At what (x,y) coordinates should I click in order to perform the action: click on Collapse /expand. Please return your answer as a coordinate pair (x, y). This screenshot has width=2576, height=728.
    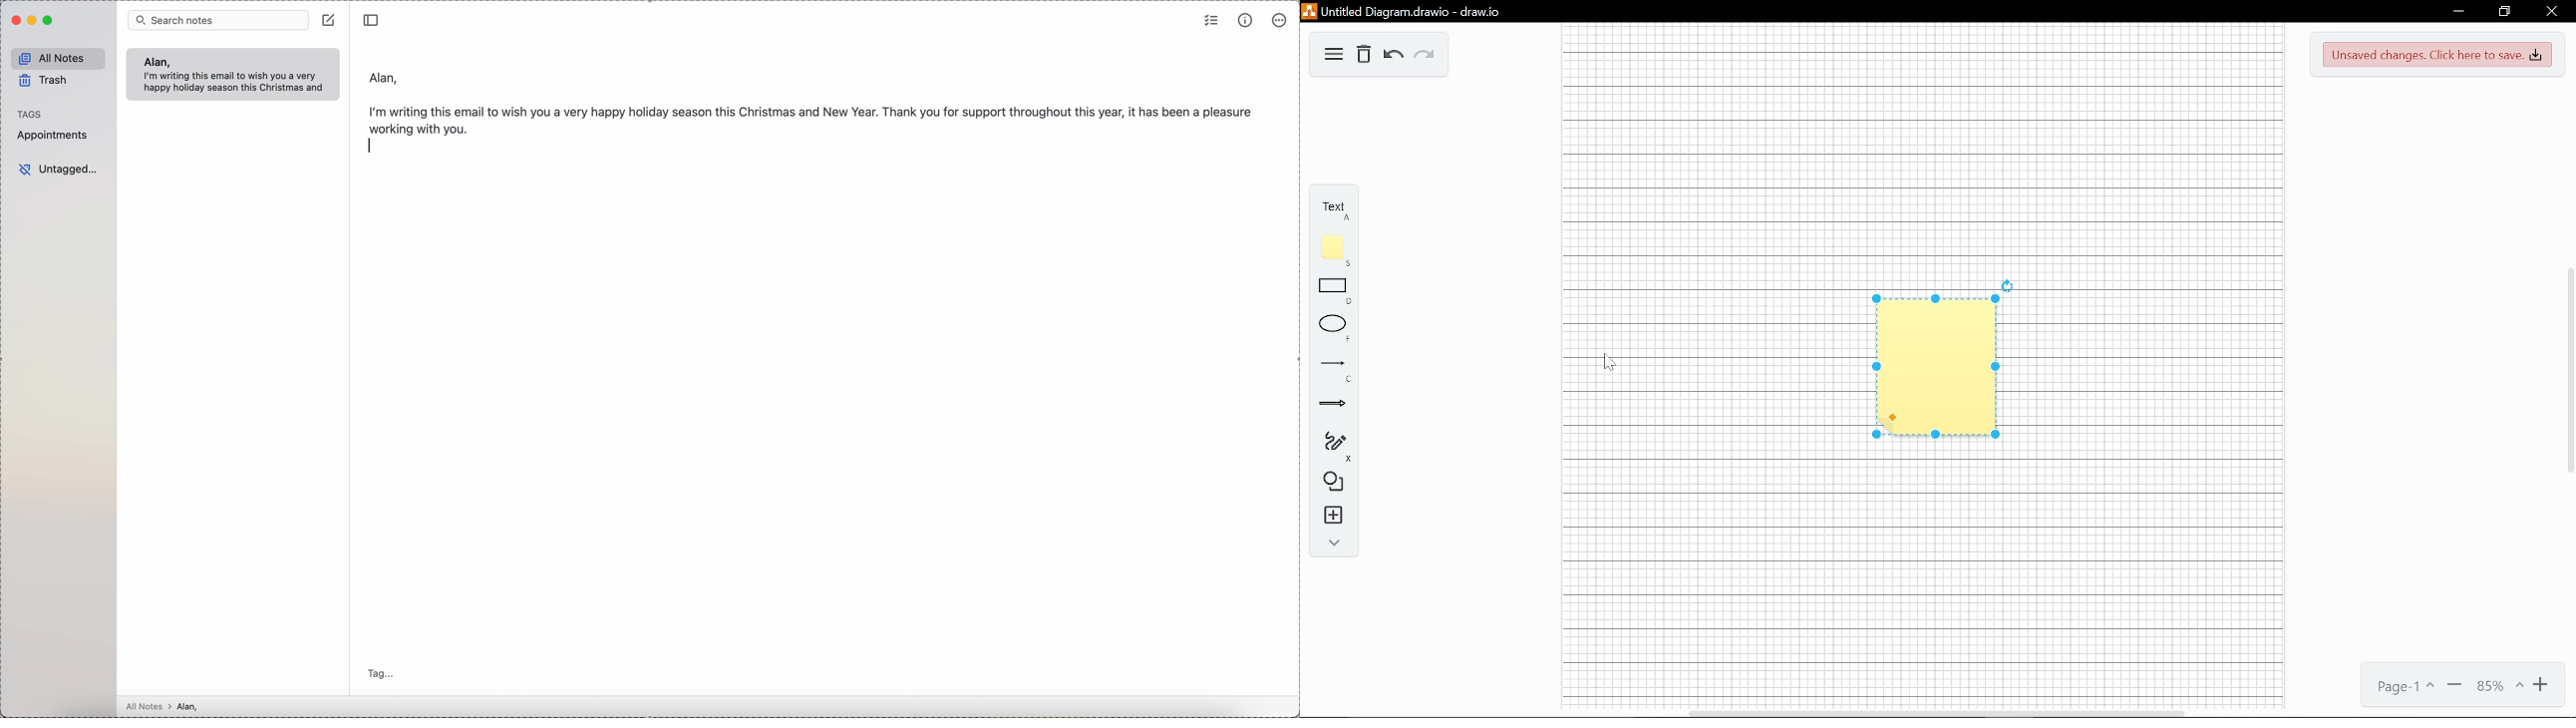
    Looking at the image, I should click on (1335, 543).